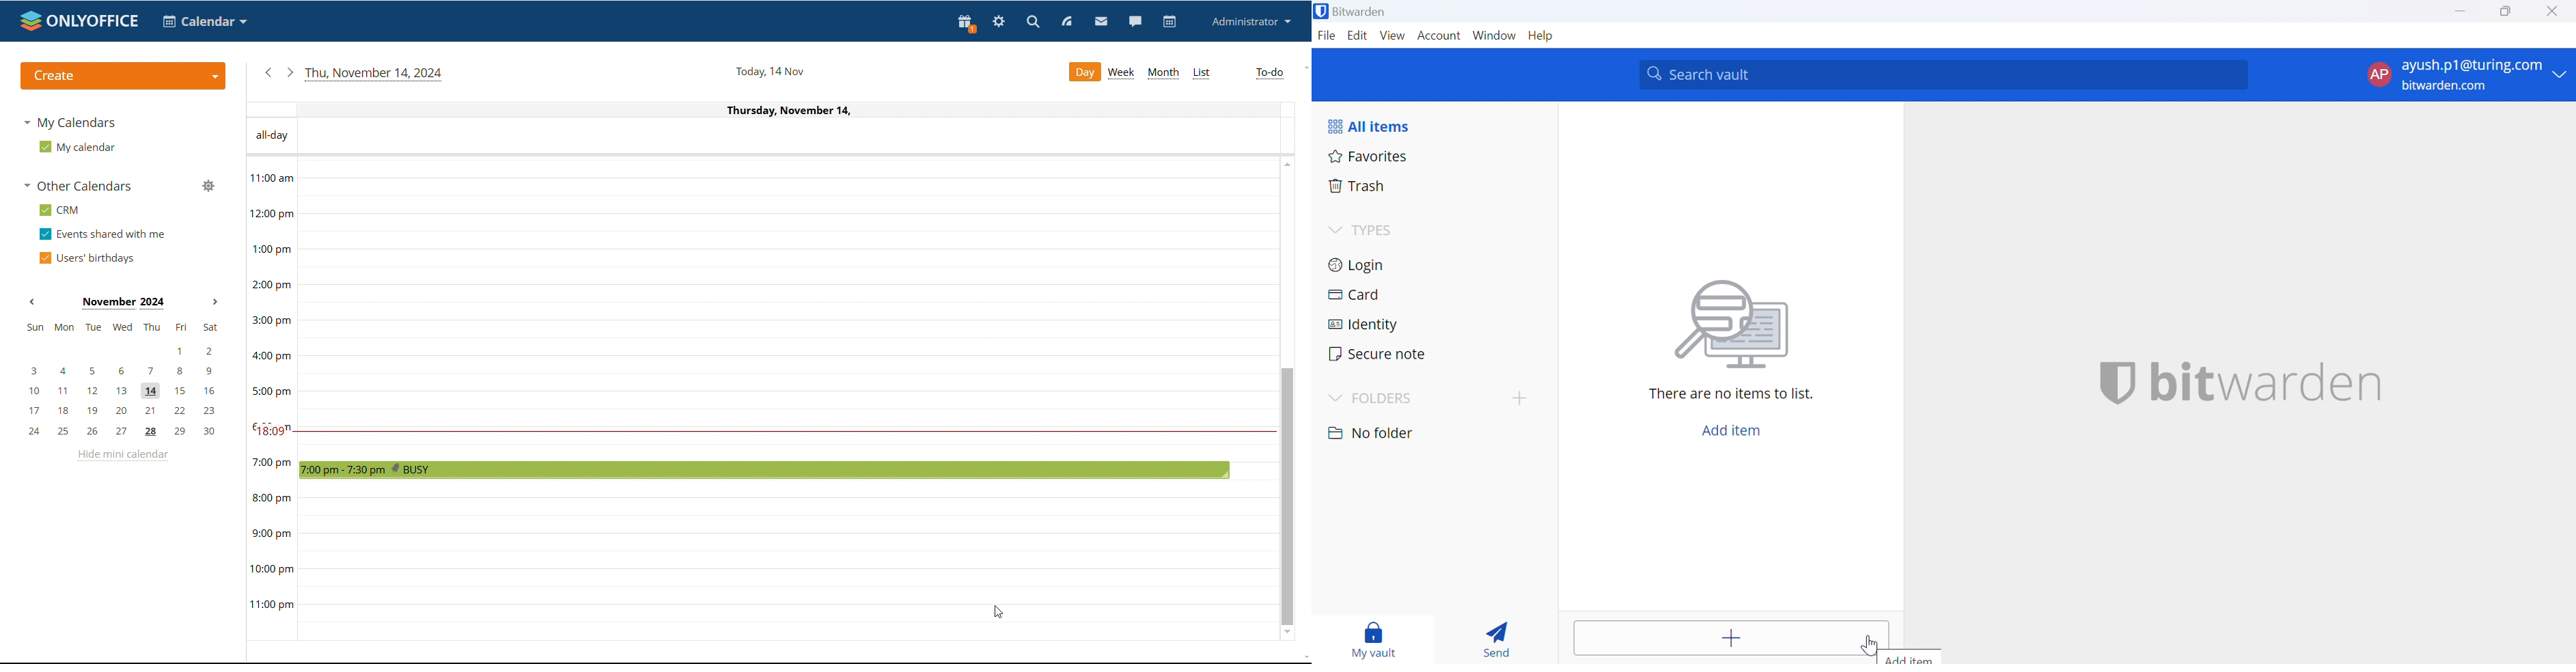 Image resolution: width=2576 pixels, height=672 pixels. Describe the element at coordinates (1122, 72) in the screenshot. I see `week view` at that location.